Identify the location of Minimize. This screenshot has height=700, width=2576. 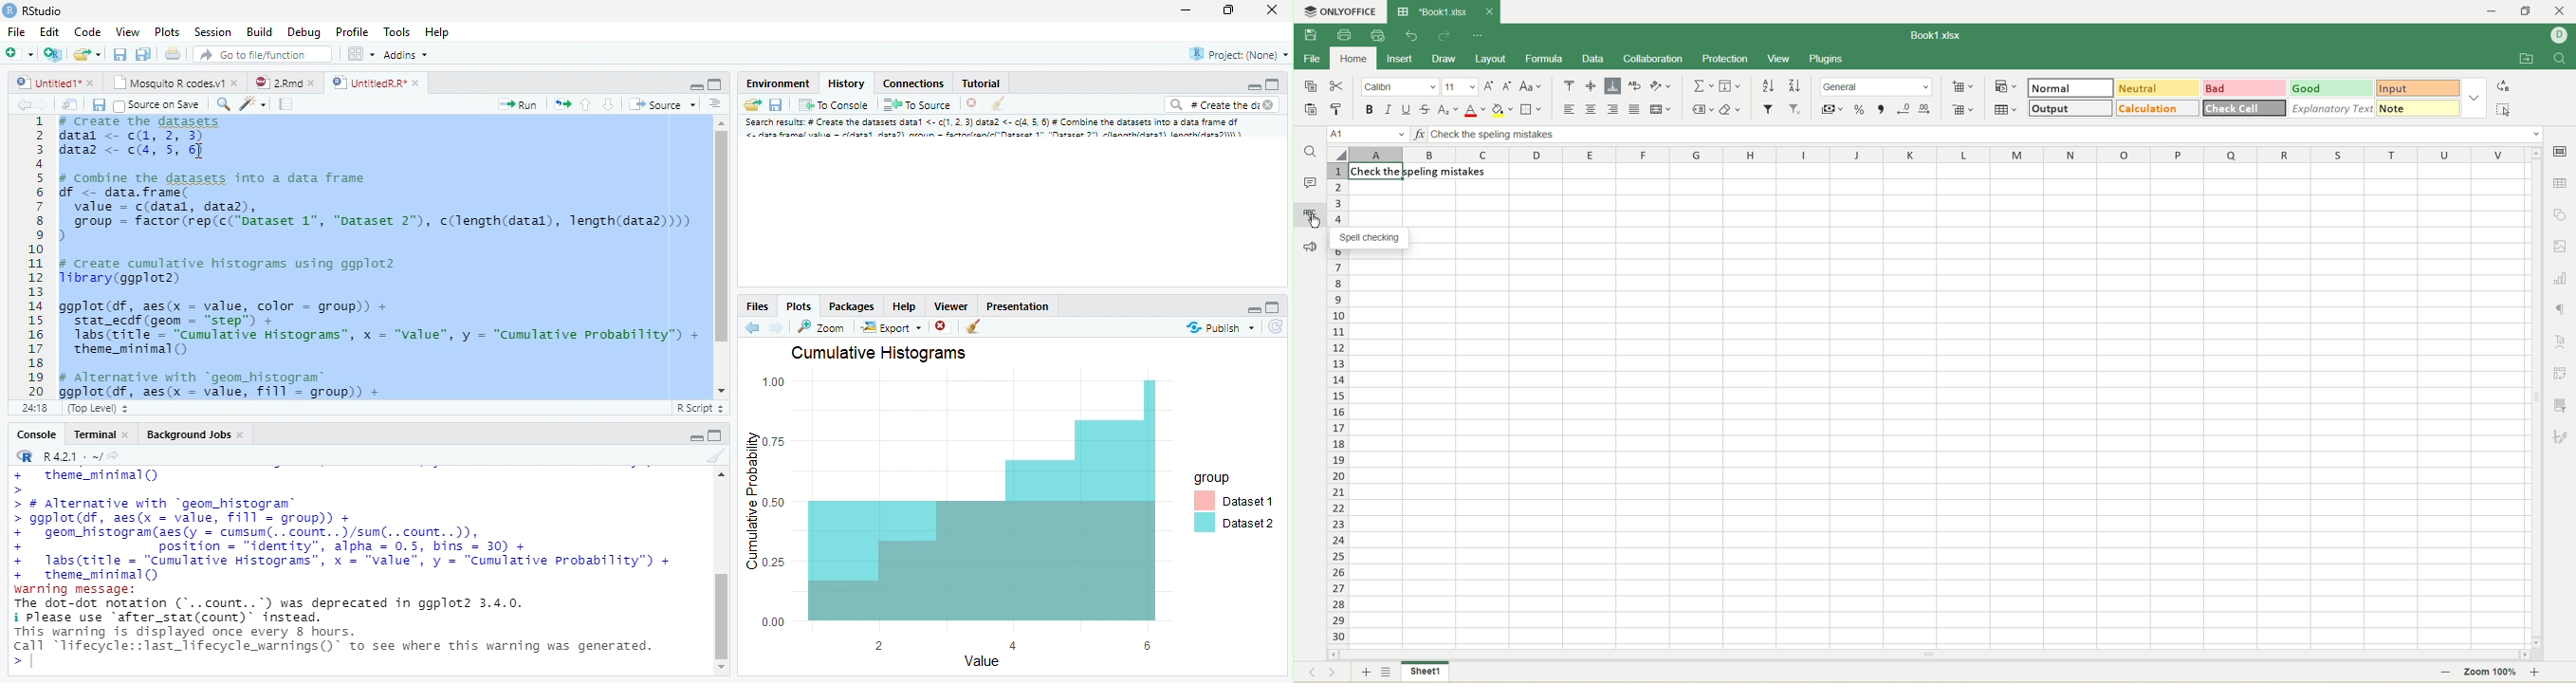
(1251, 308).